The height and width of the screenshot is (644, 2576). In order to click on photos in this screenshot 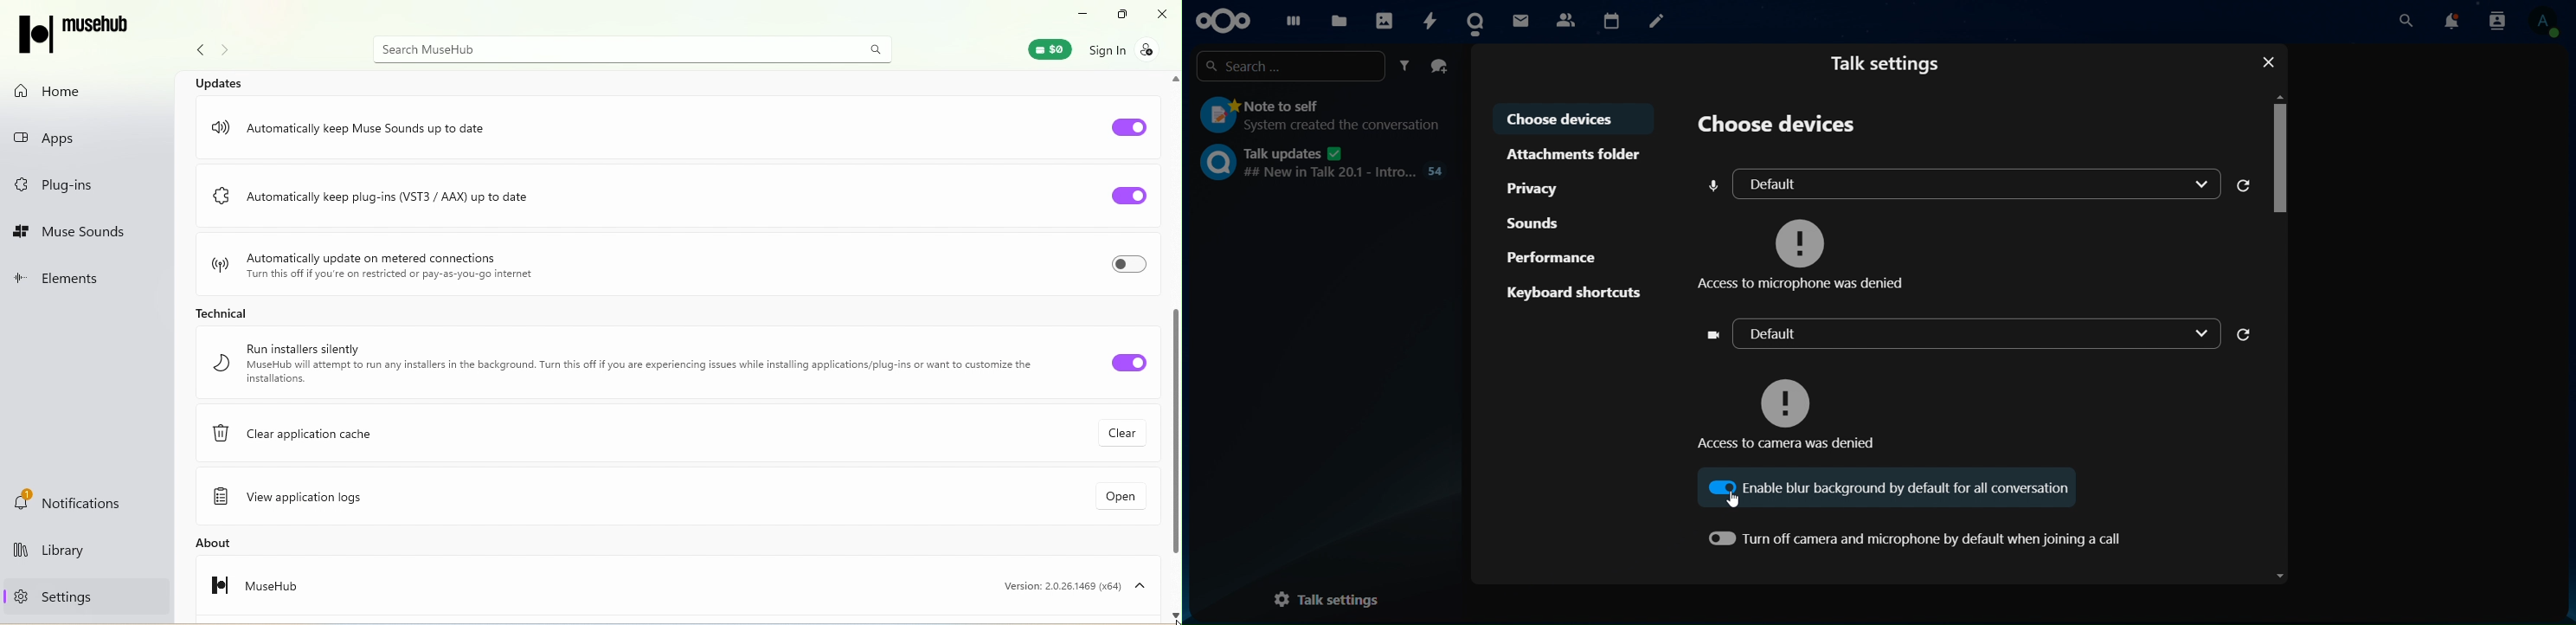, I will do `click(1387, 18)`.